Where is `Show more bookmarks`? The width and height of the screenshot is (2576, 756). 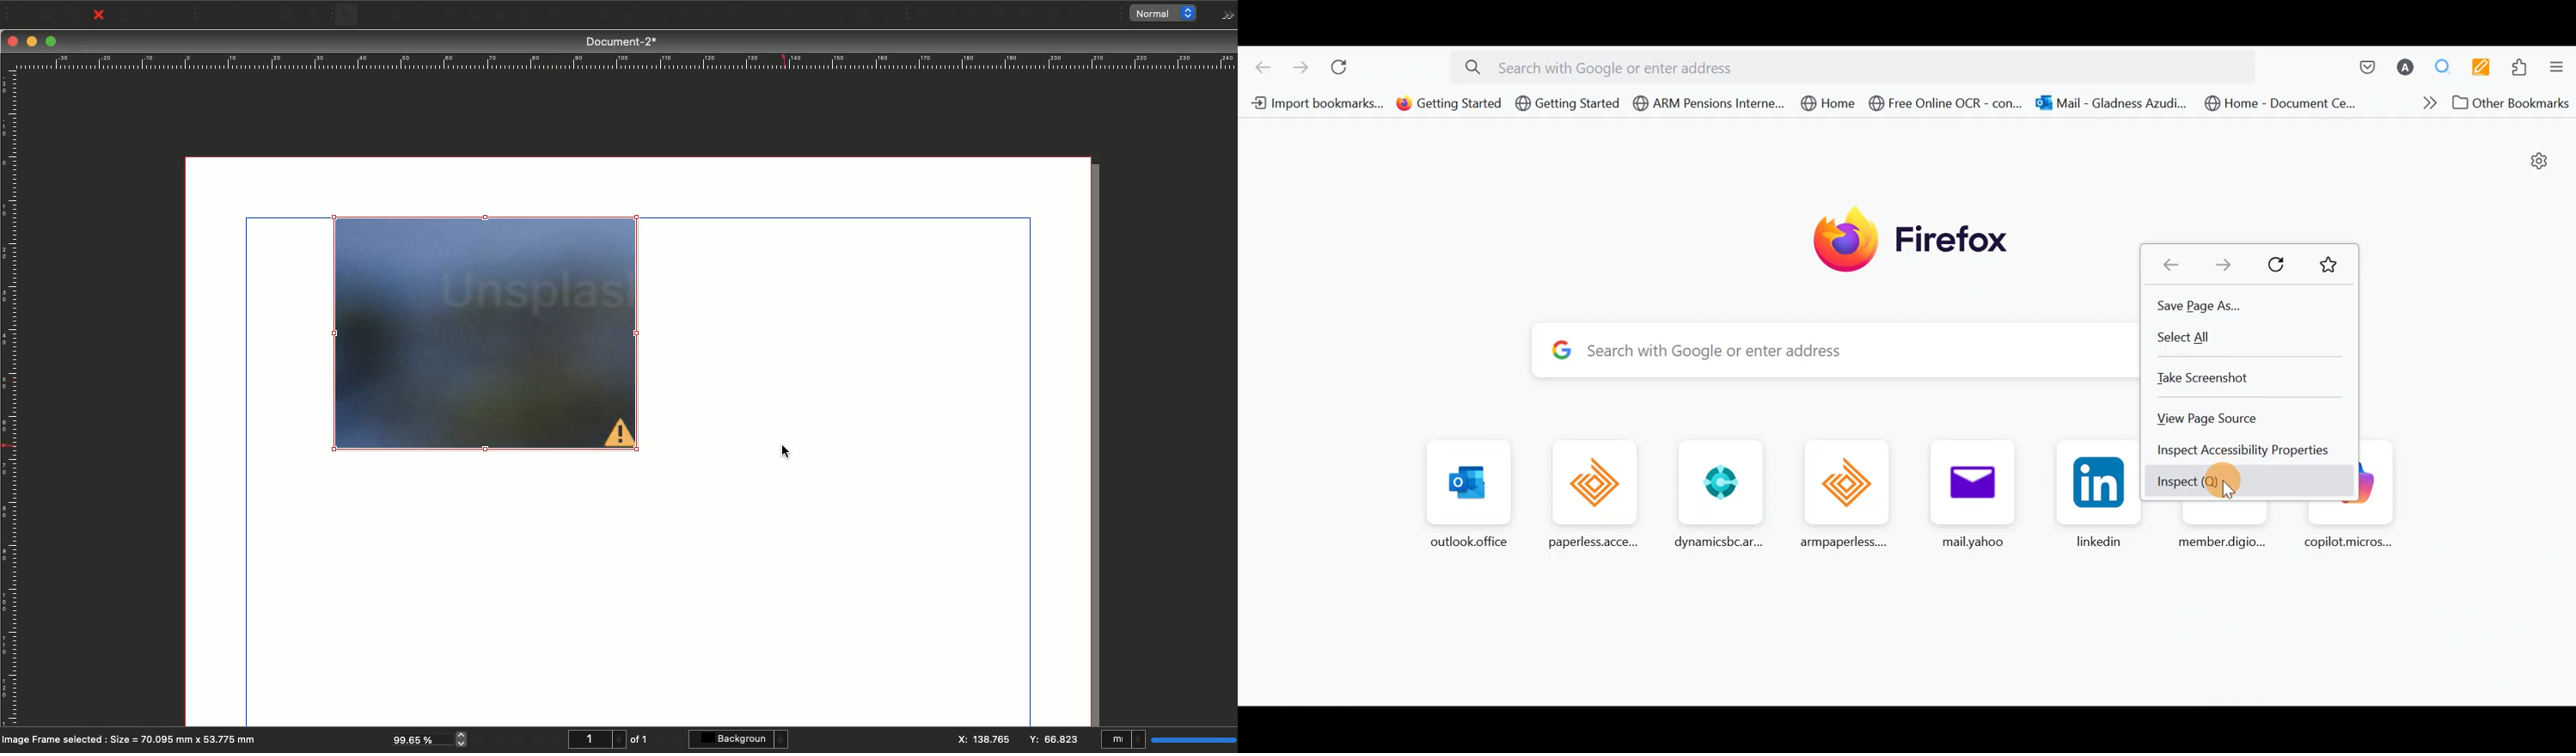
Show more bookmarks is located at coordinates (2416, 104).